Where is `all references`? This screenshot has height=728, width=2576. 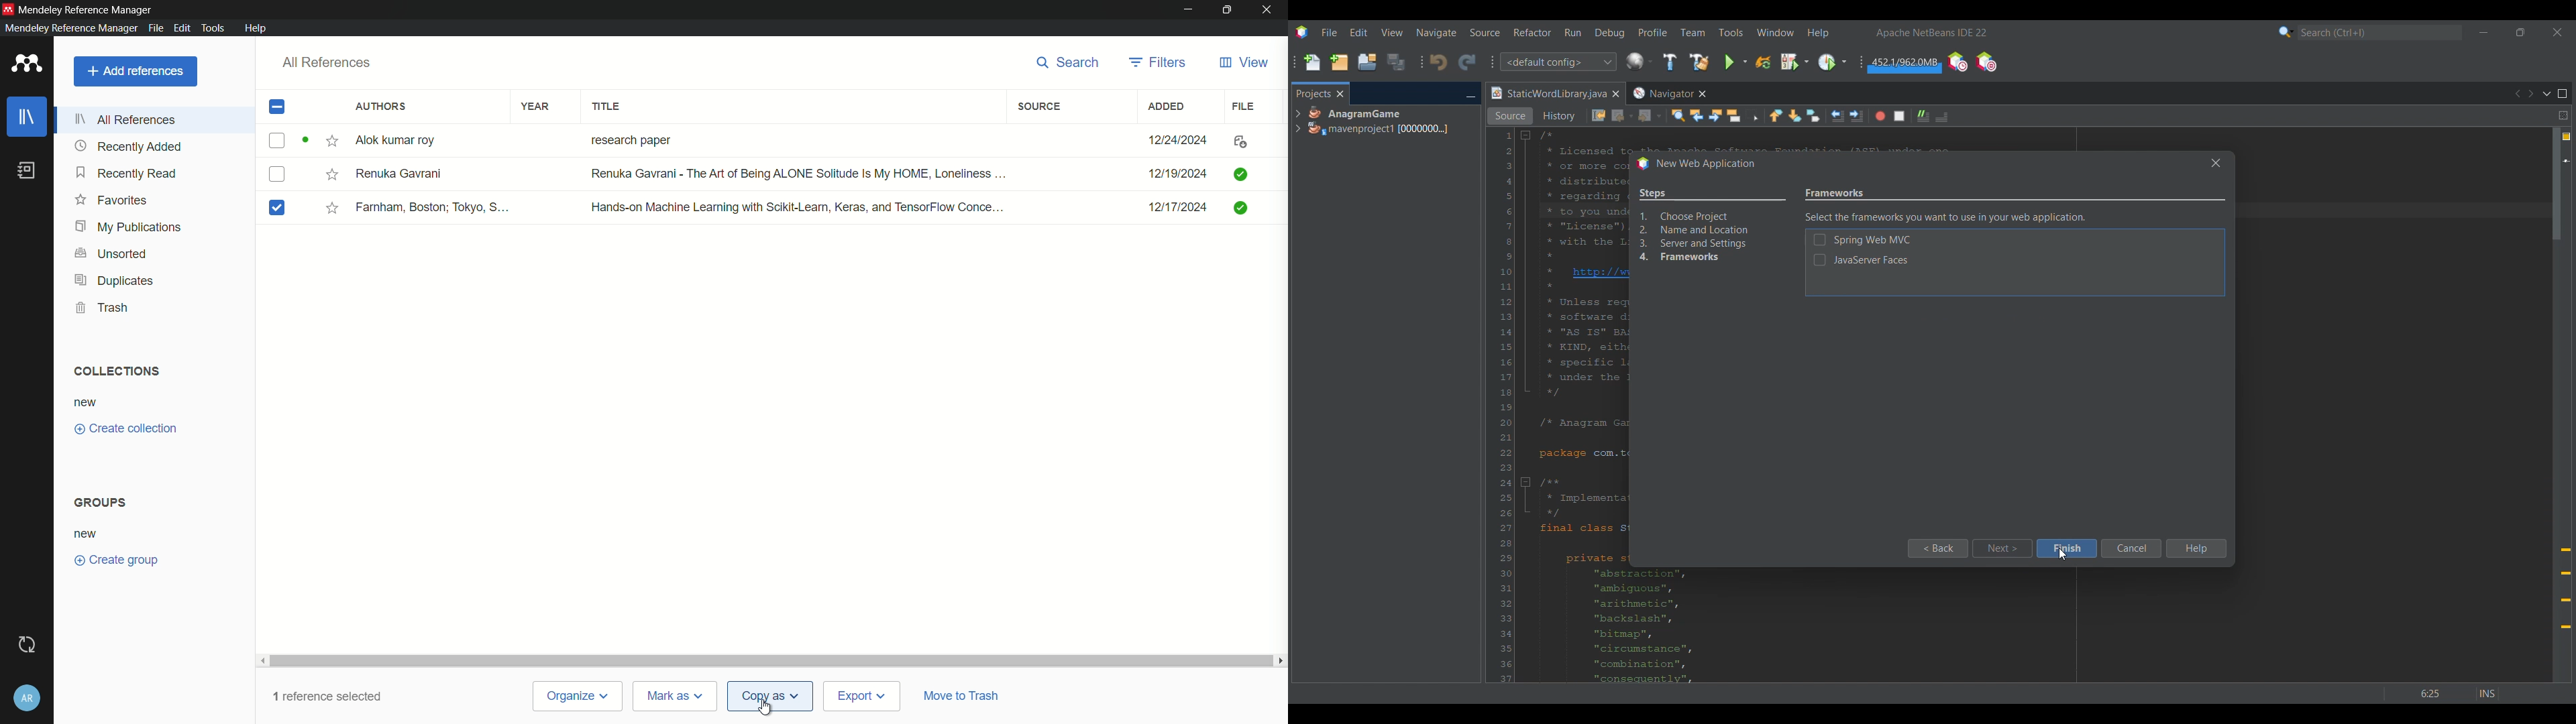 all references is located at coordinates (125, 119).